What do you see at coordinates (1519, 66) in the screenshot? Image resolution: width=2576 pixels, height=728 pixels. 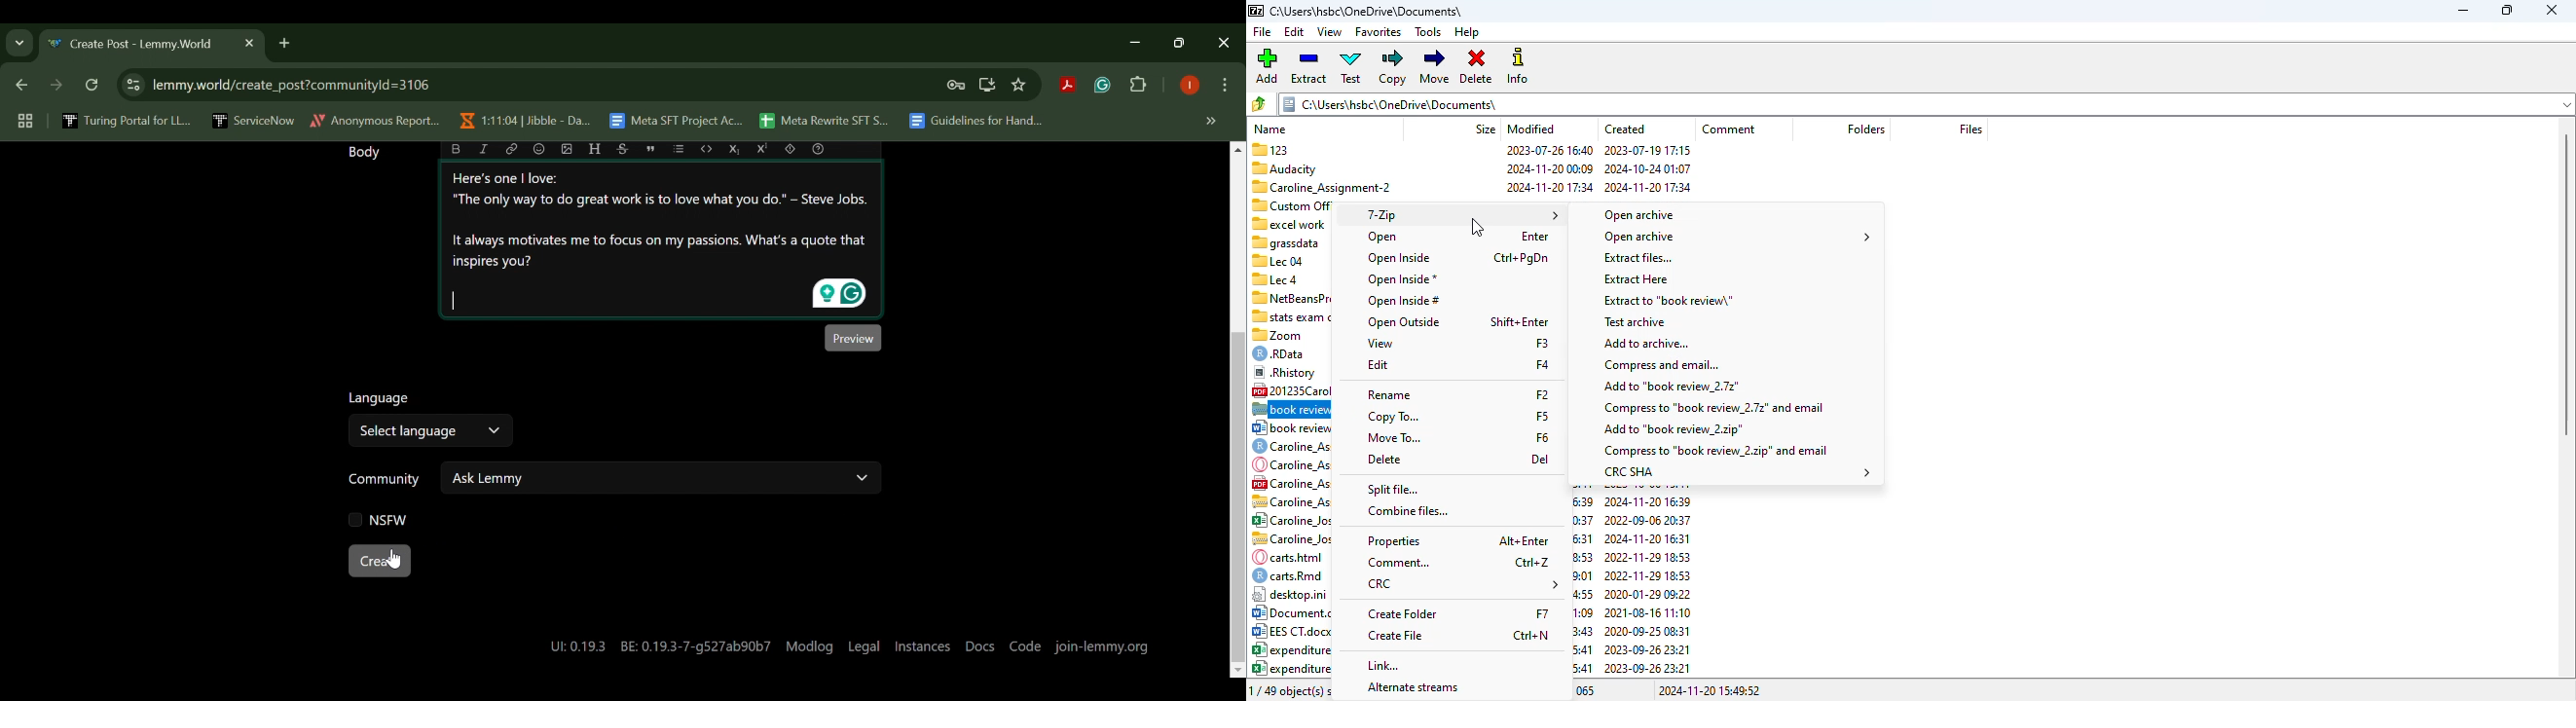 I see `info` at bounding box center [1519, 66].